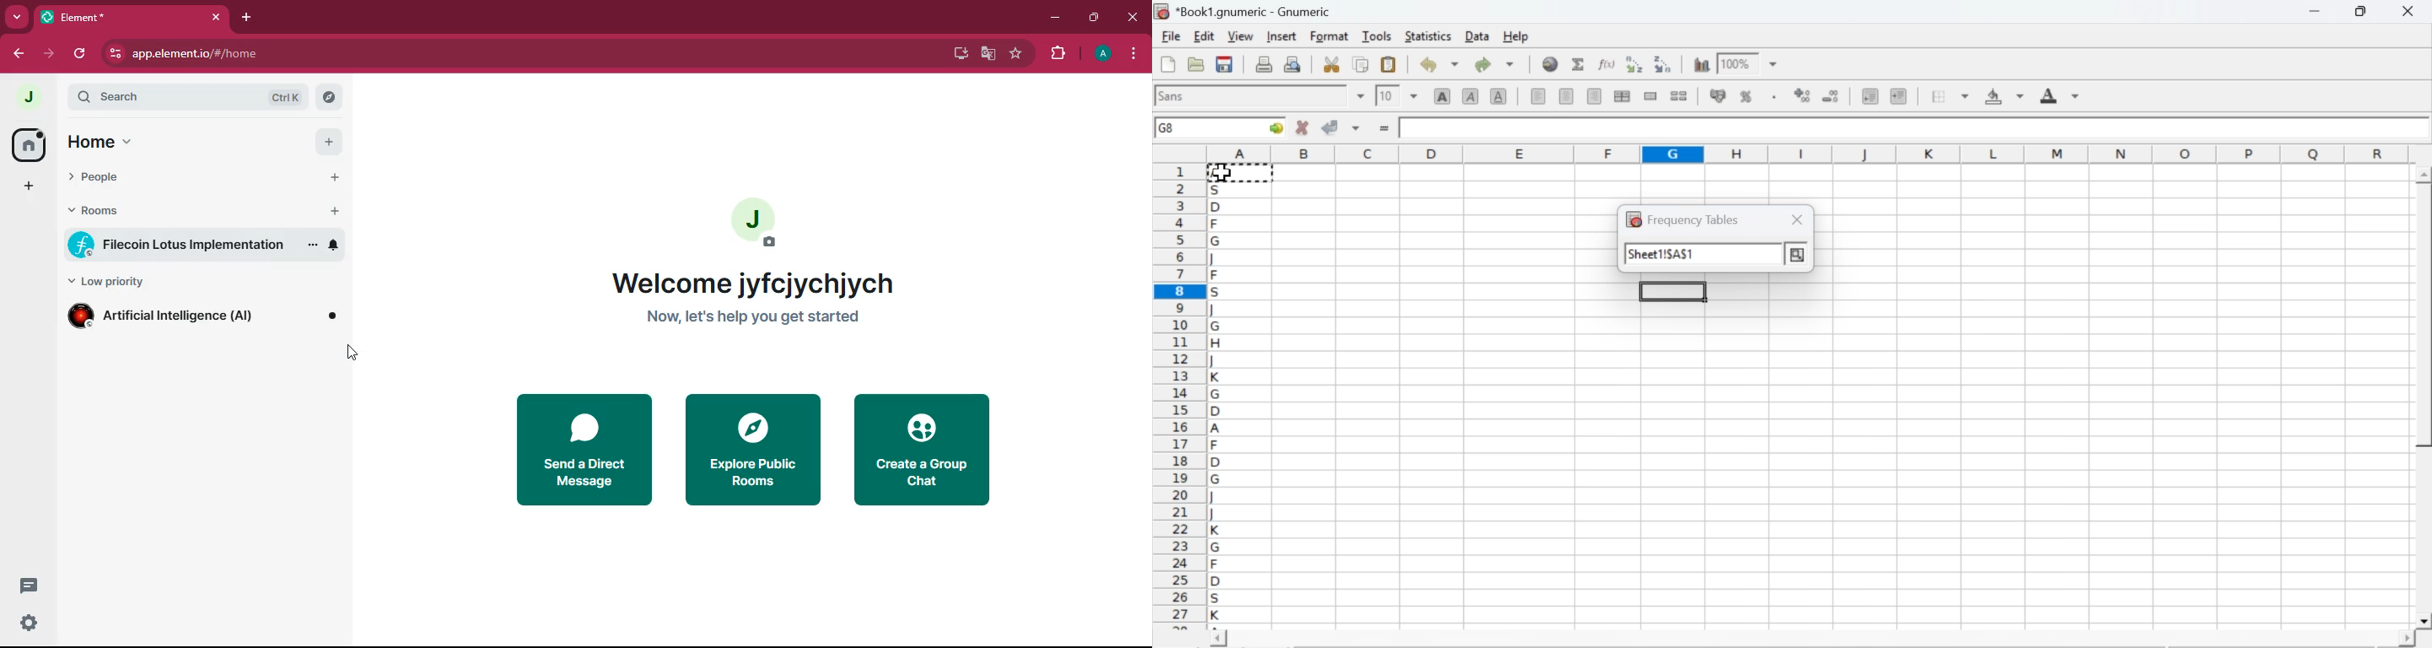 The image size is (2436, 672). What do you see at coordinates (1579, 63) in the screenshot?
I see `sum in current cell` at bounding box center [1579, 63].